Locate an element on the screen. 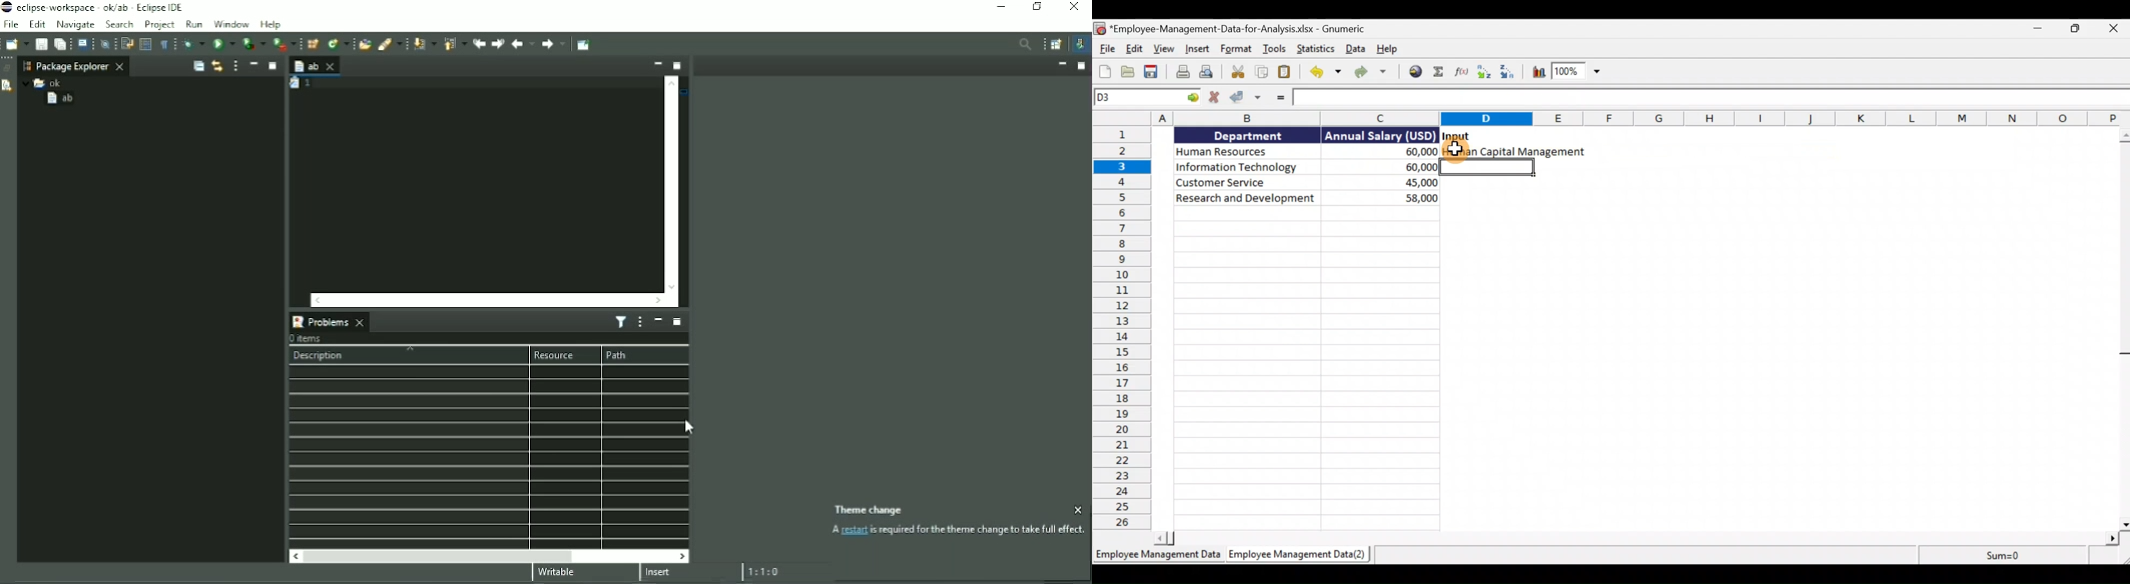 Image resolution: width=2156 pixels, height=588 pixels. Open a Terminal is located at coordinates (83, 43).